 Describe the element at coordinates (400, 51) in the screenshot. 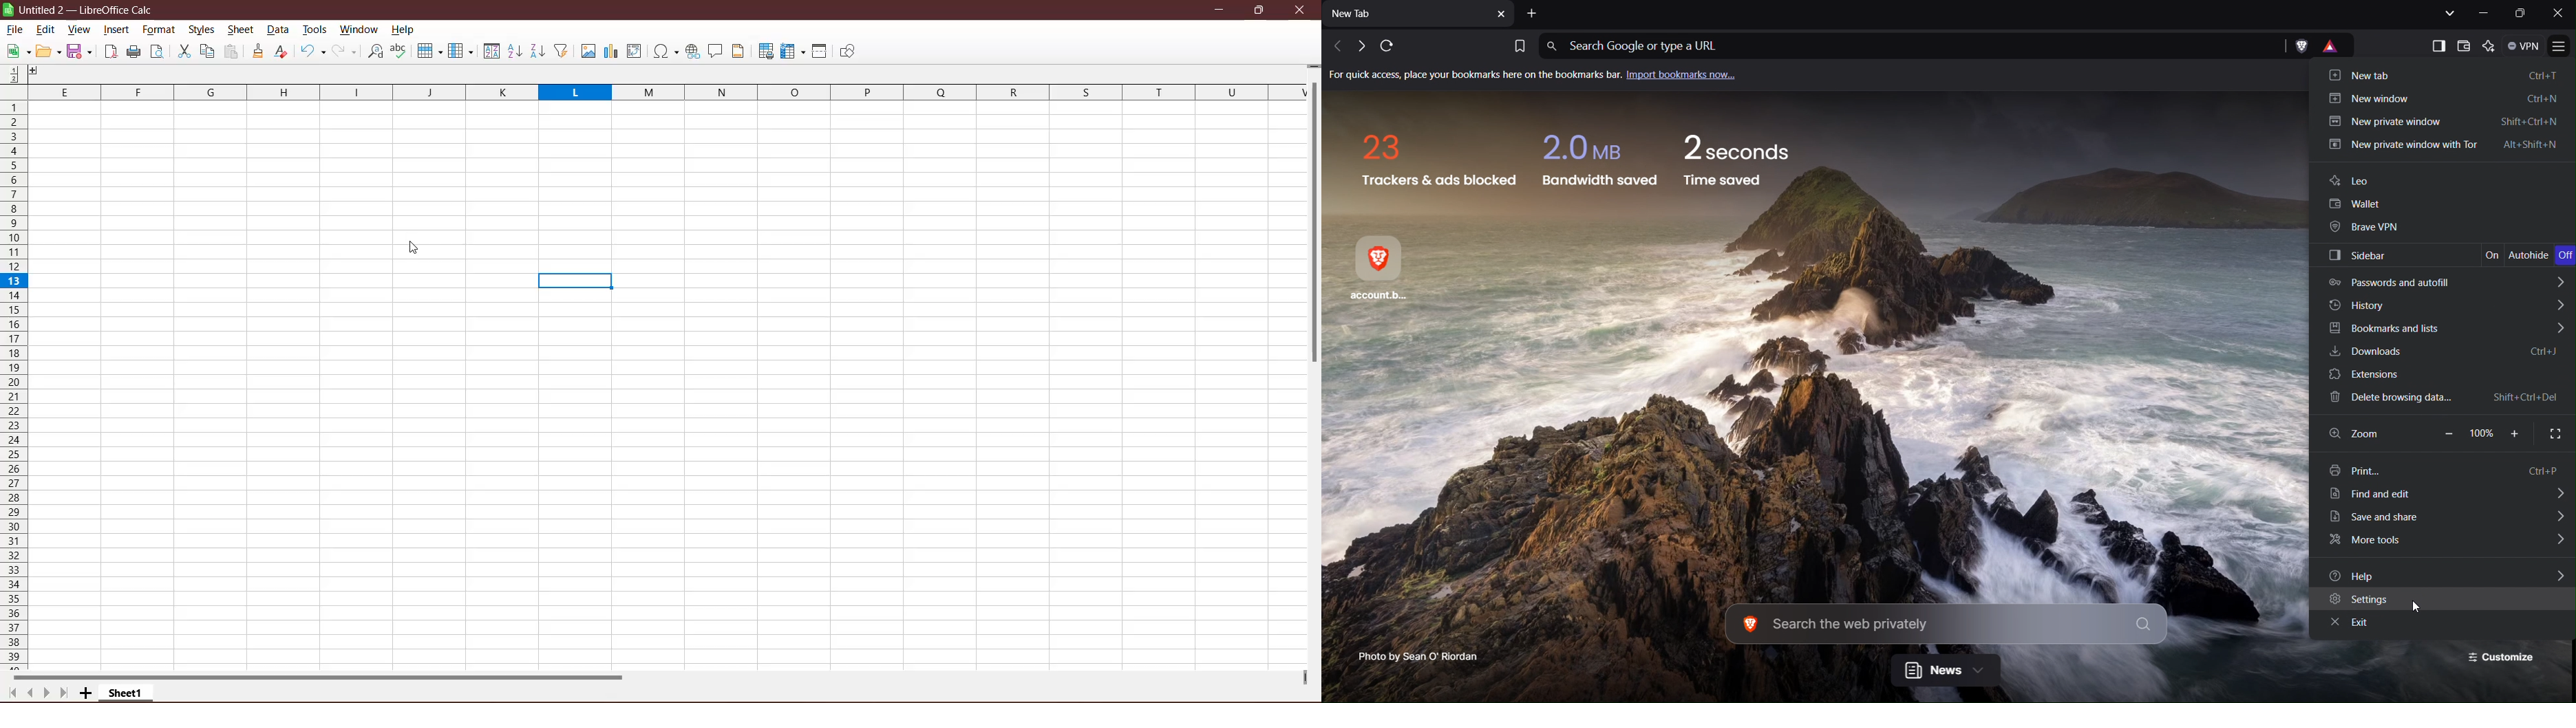

I see `Spelling` at that location.